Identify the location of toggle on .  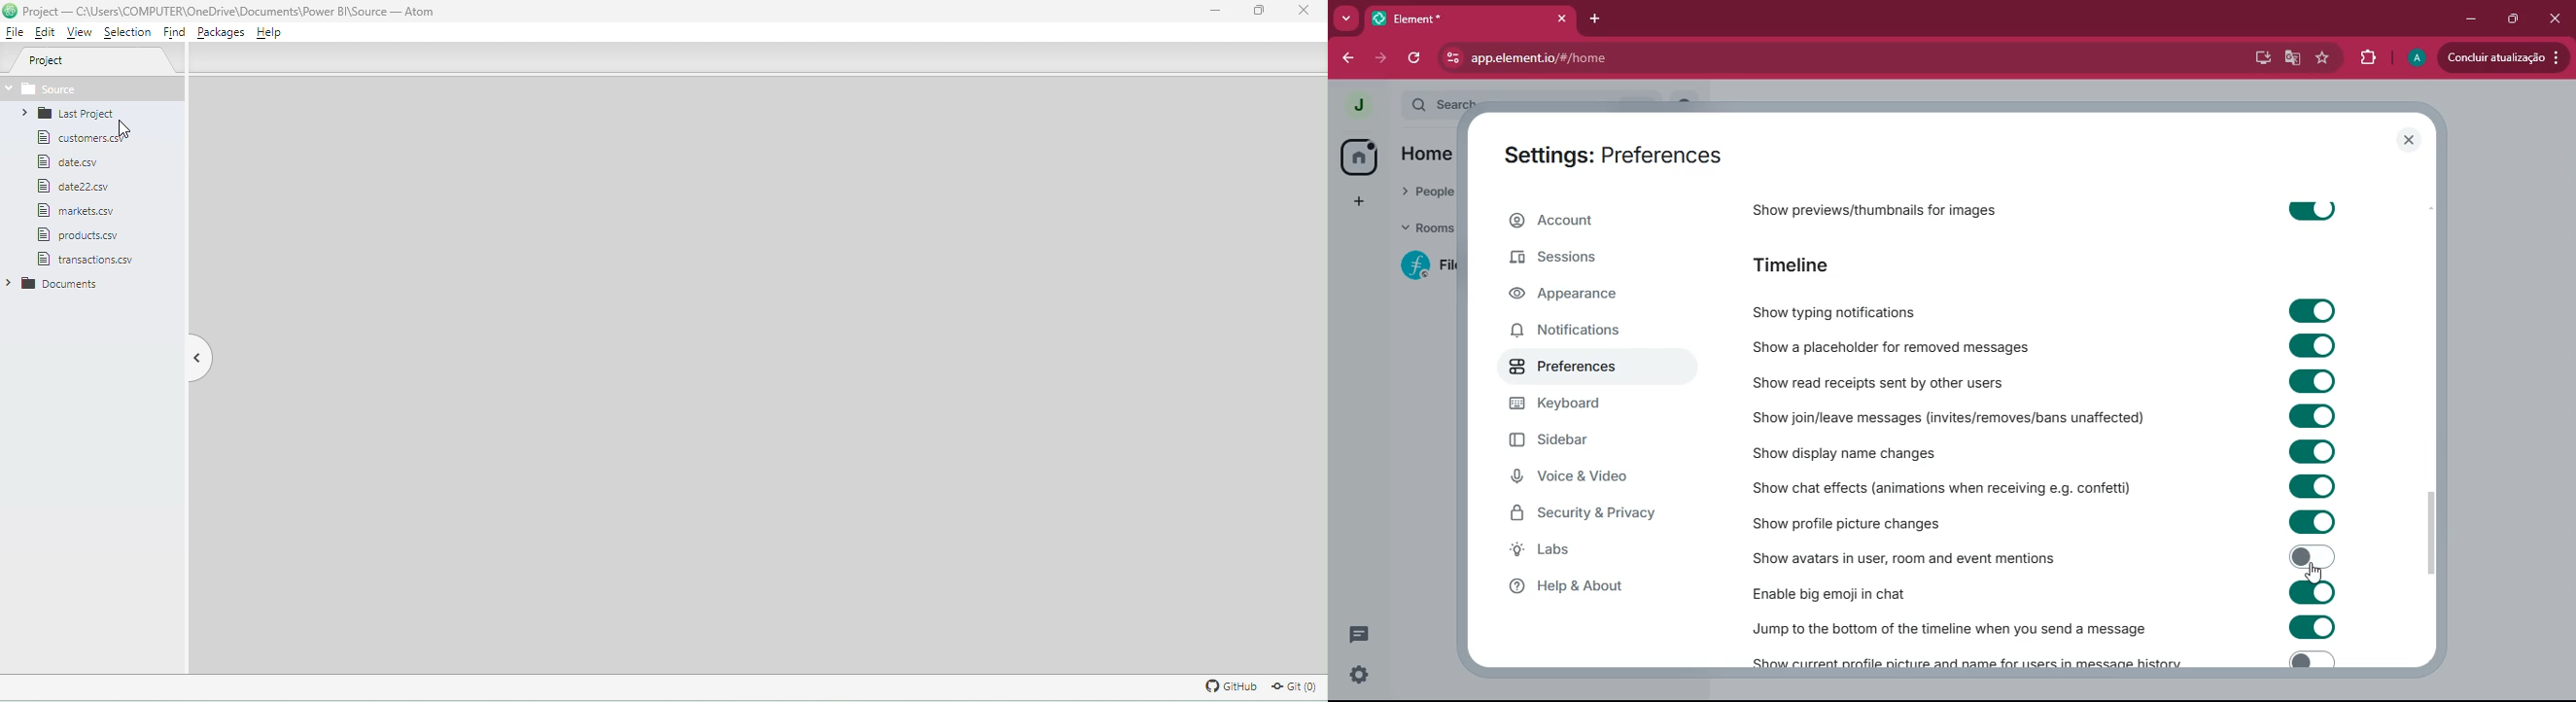
(2311, 555).